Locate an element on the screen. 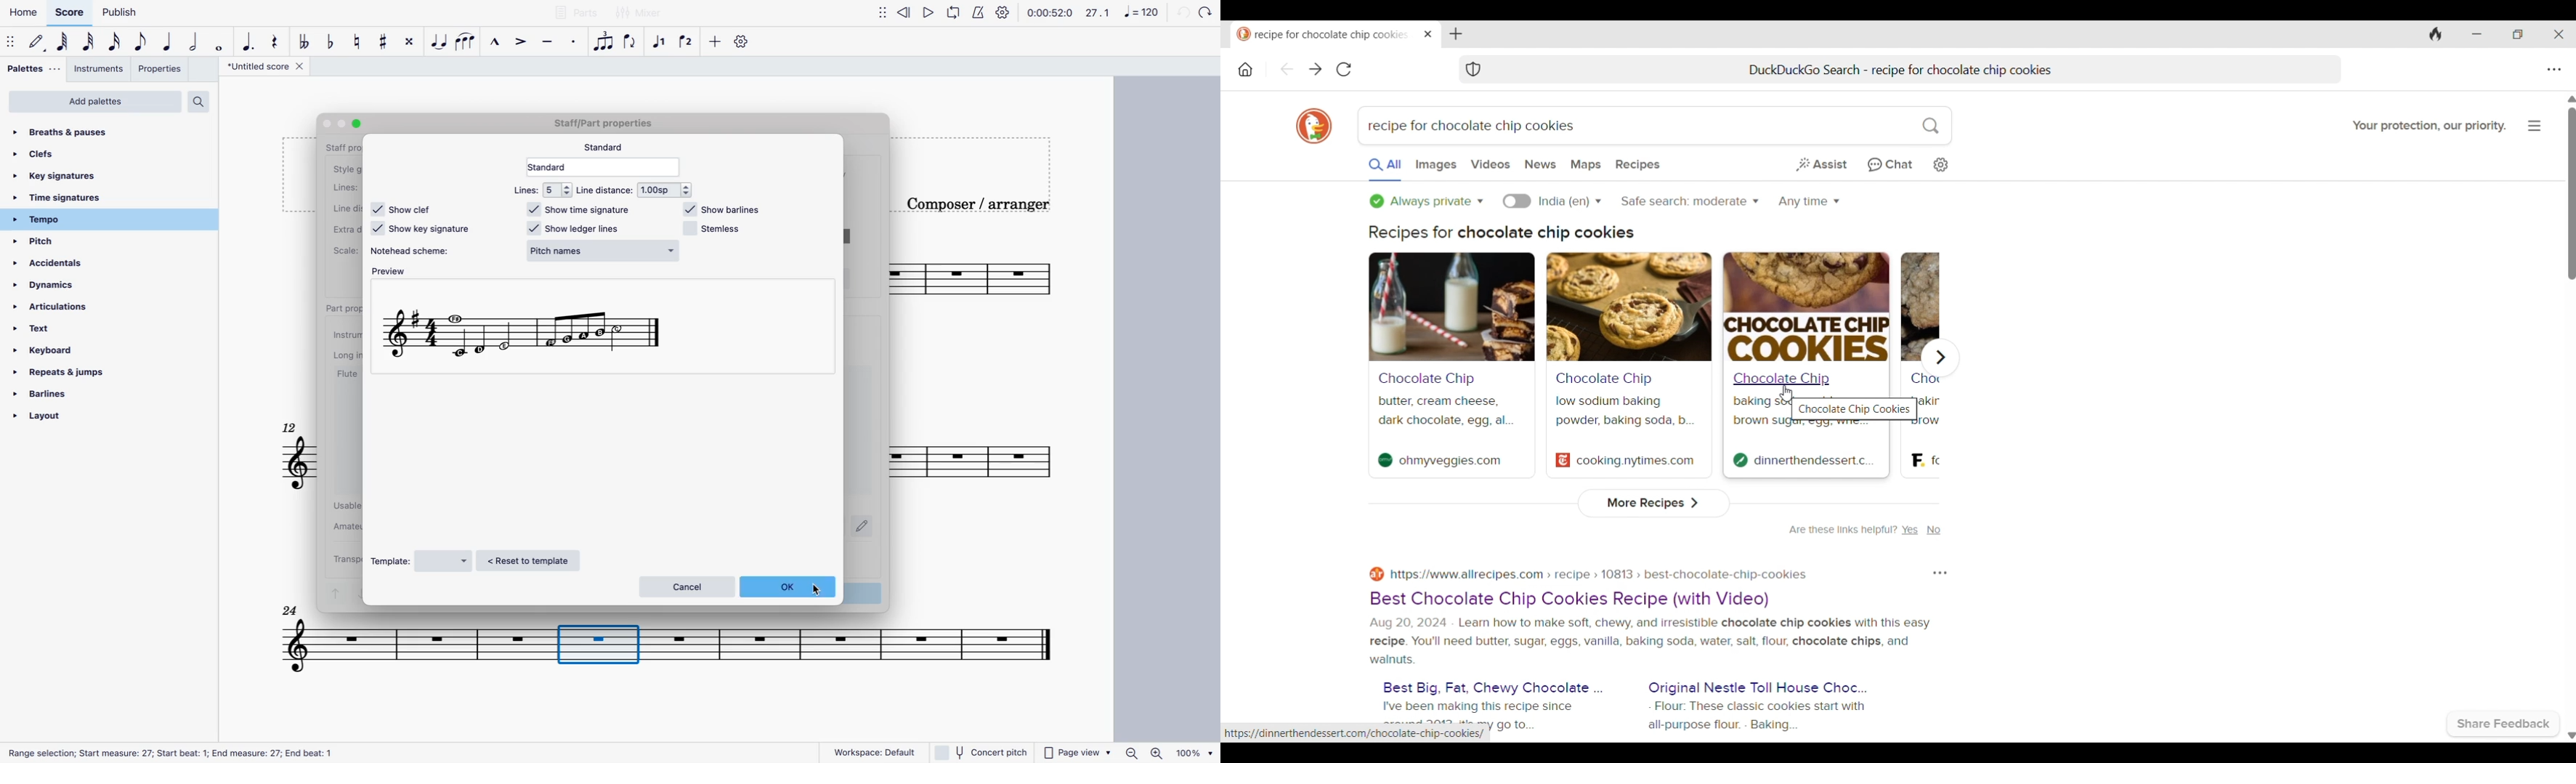 The width and height of the screenshot is (2576, 784). eighth note is located at coordinates (142, 42).